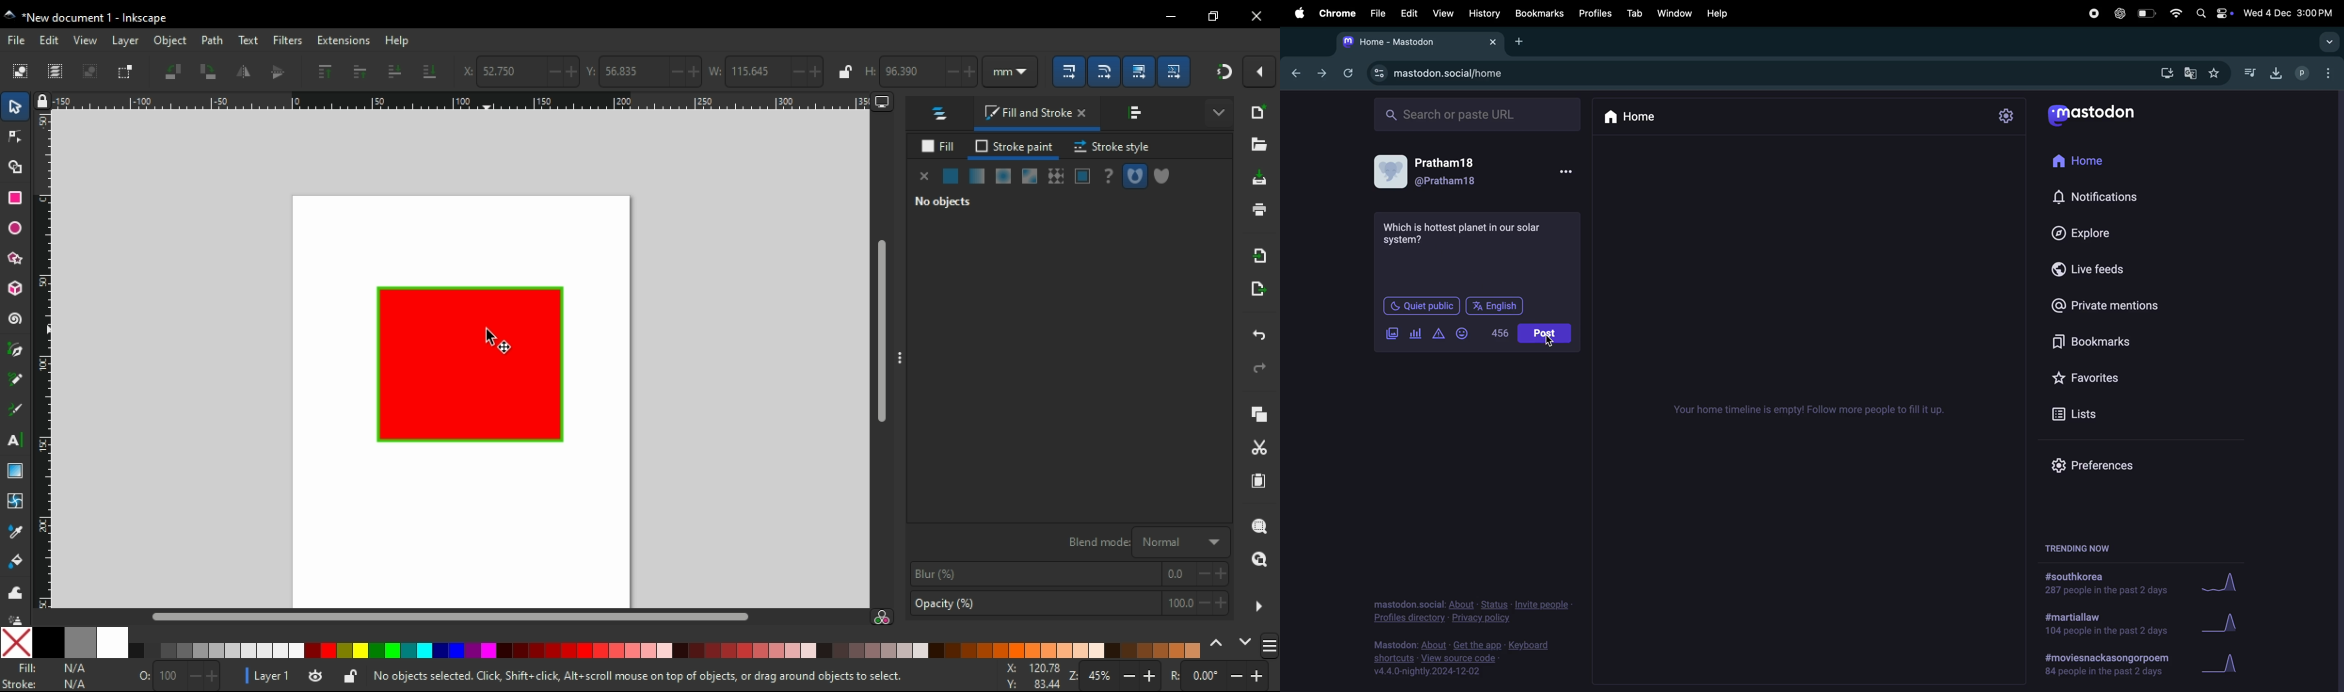 Image resolution: width=2352 pixels, height=700 pixels. Describe the element at coordinates (170, 676) in the screenshot. I see `100` at that location.